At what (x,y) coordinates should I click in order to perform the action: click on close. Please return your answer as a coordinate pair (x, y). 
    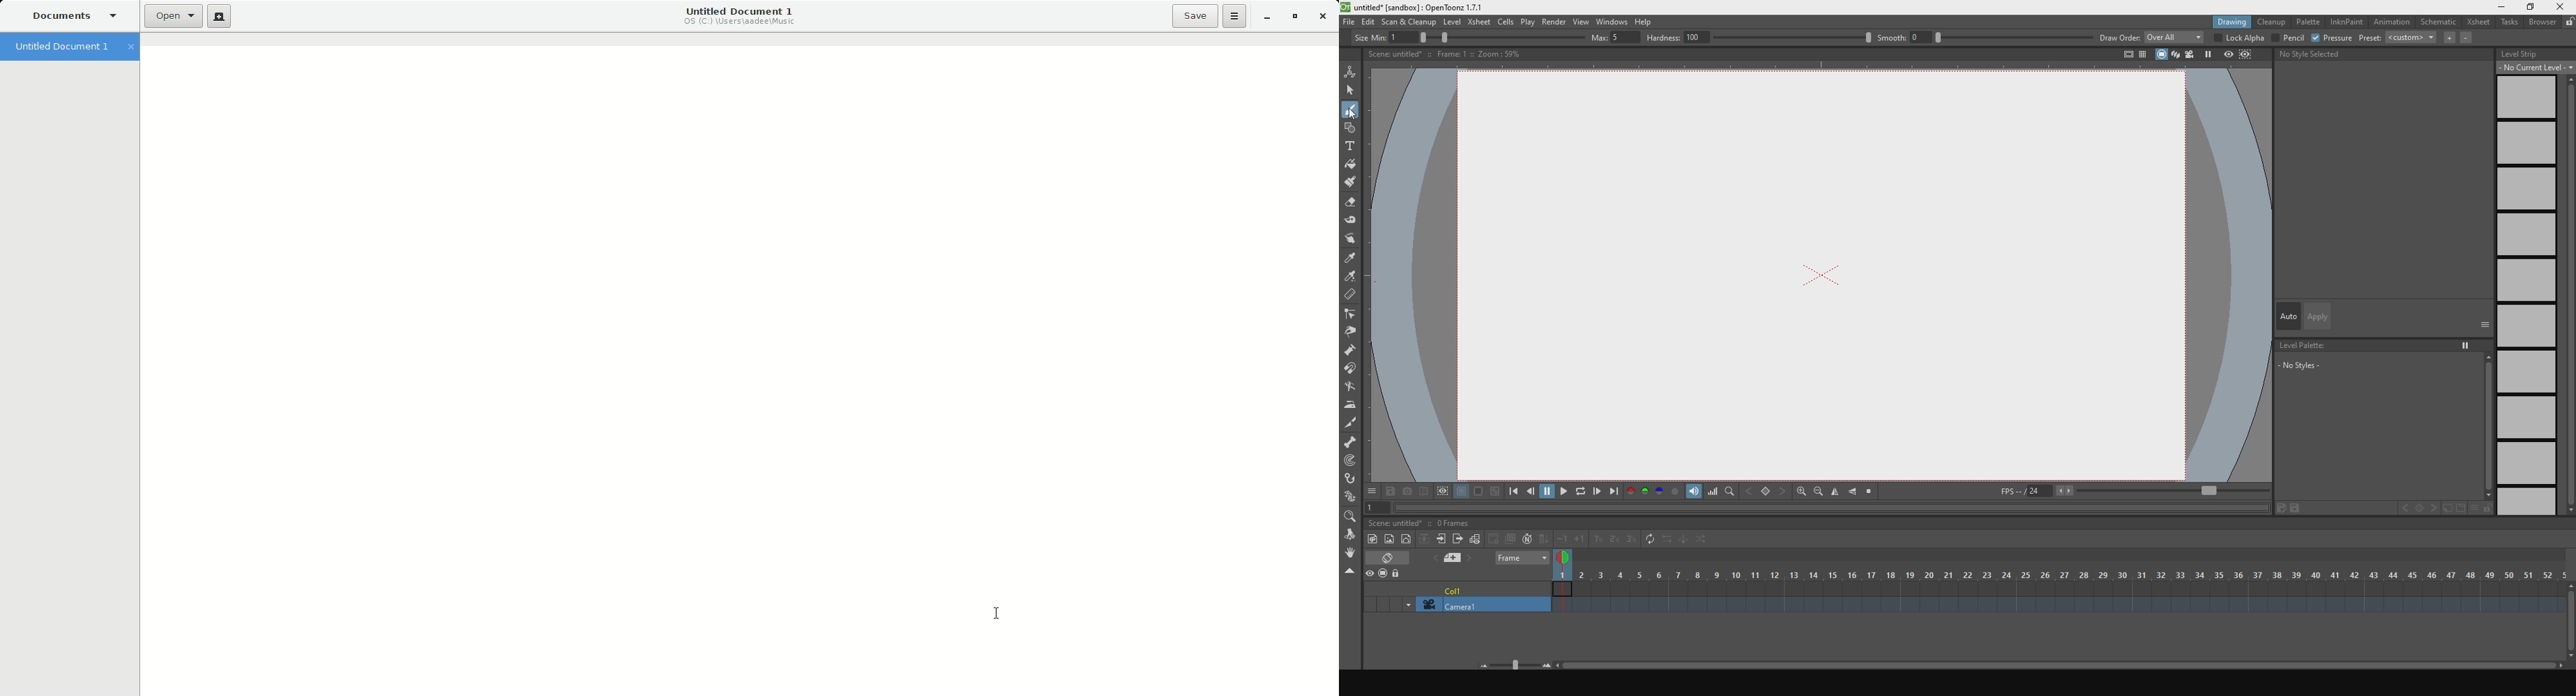
    Looking at the image, I should click on (1351, 571).